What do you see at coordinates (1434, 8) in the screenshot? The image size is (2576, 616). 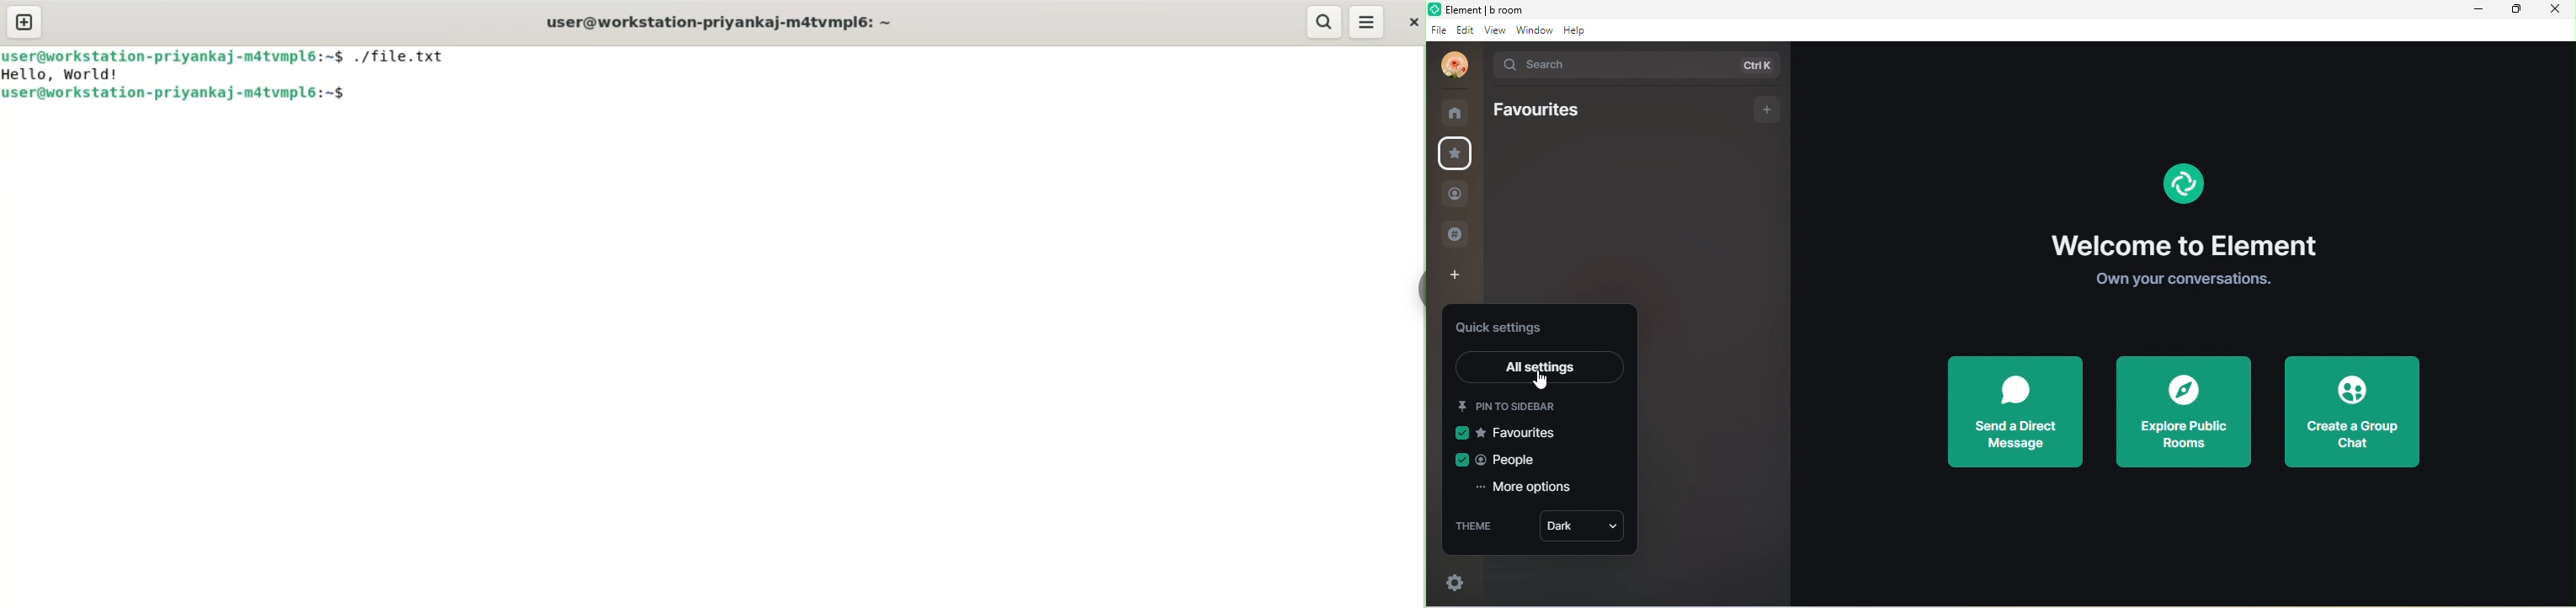 I see `element logo` at bounding box center [1434, 8].